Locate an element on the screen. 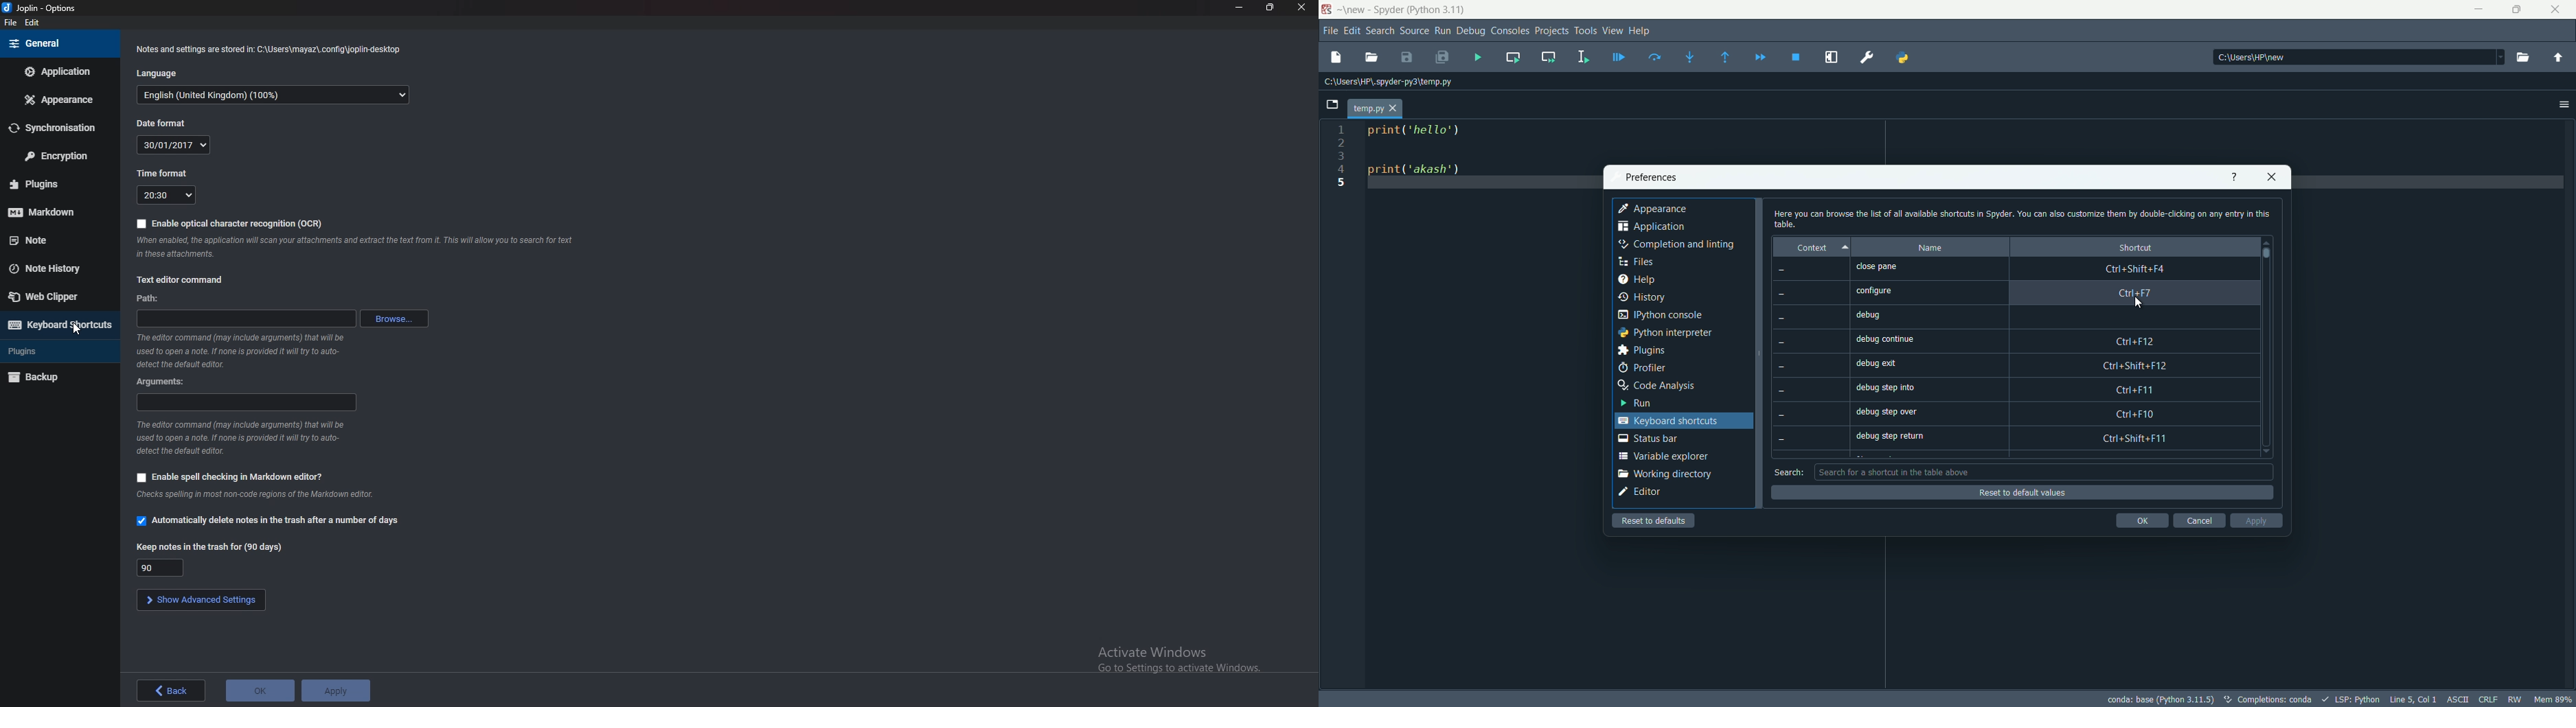 The width and height of the screenshot is (2576, 728). context is located at coordinates (1809, 247).